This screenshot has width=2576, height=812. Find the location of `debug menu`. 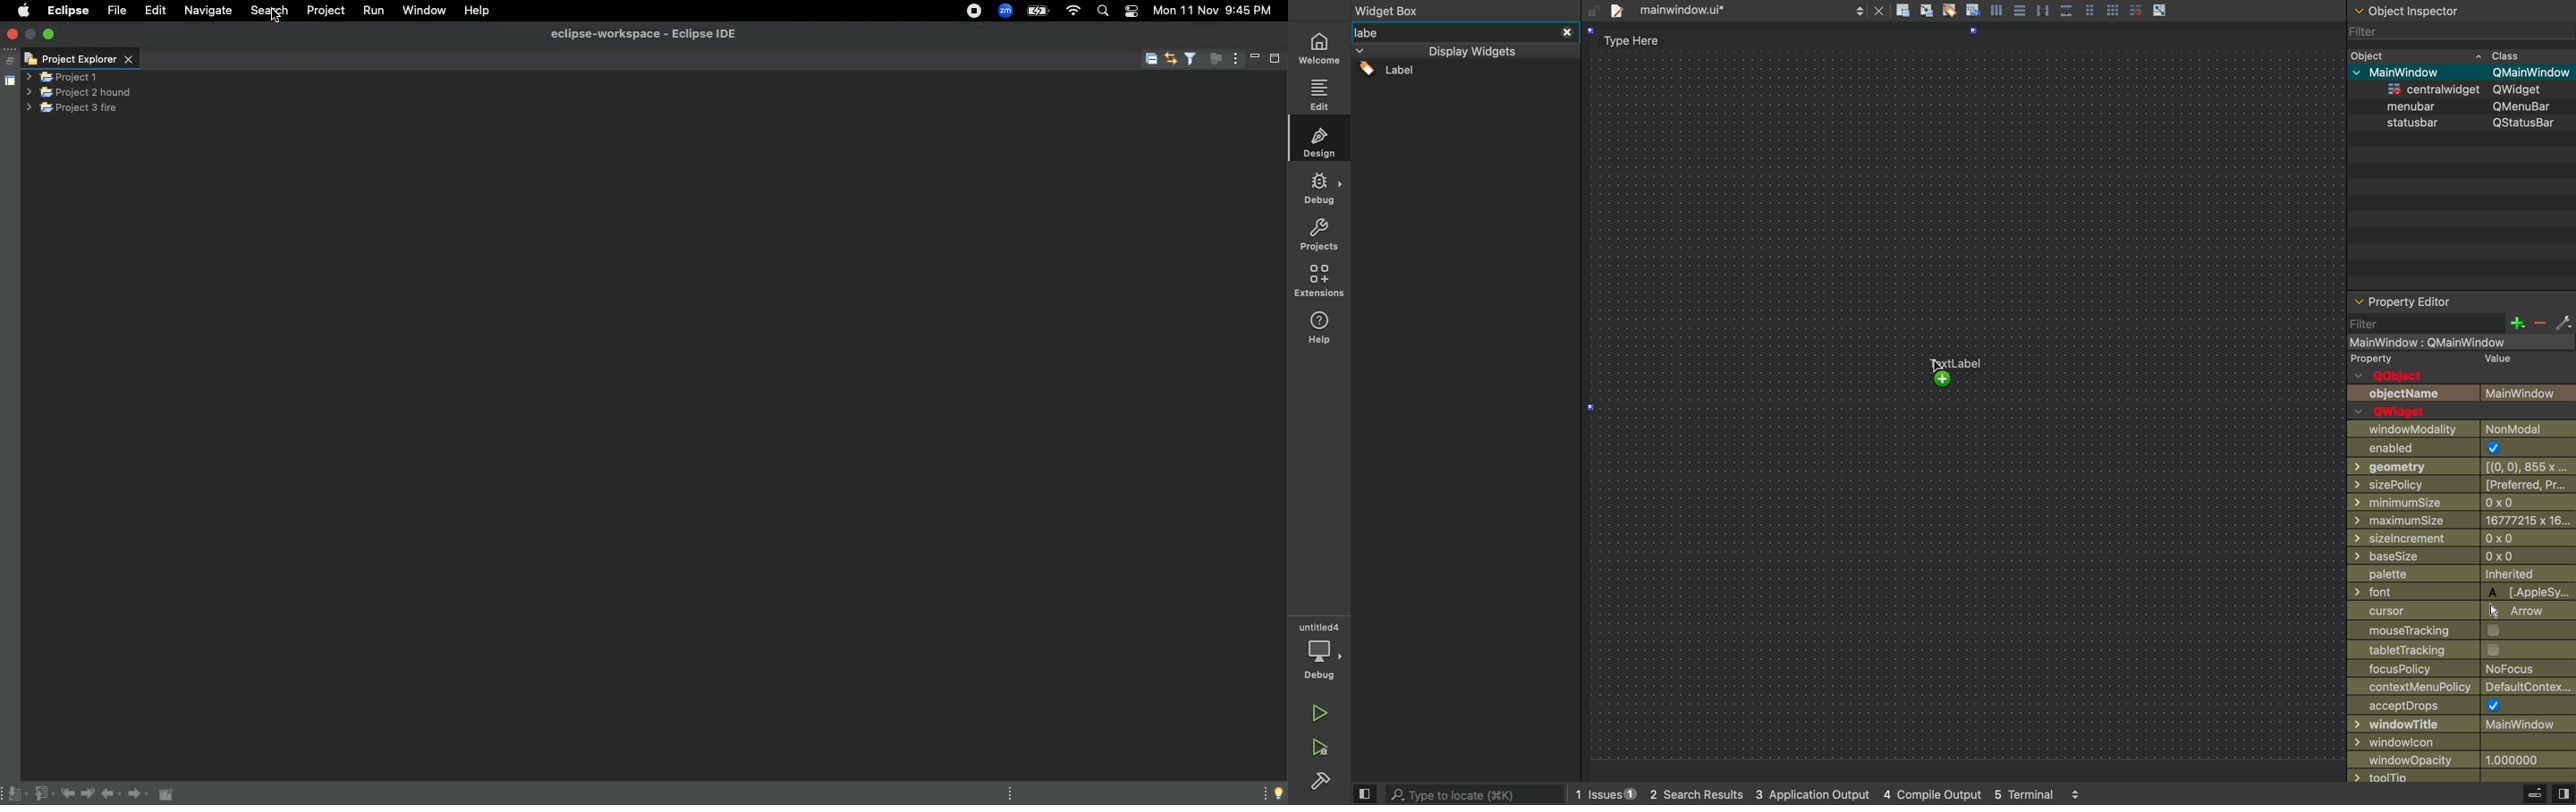

debug menu is located at coordinates (2522, 794).